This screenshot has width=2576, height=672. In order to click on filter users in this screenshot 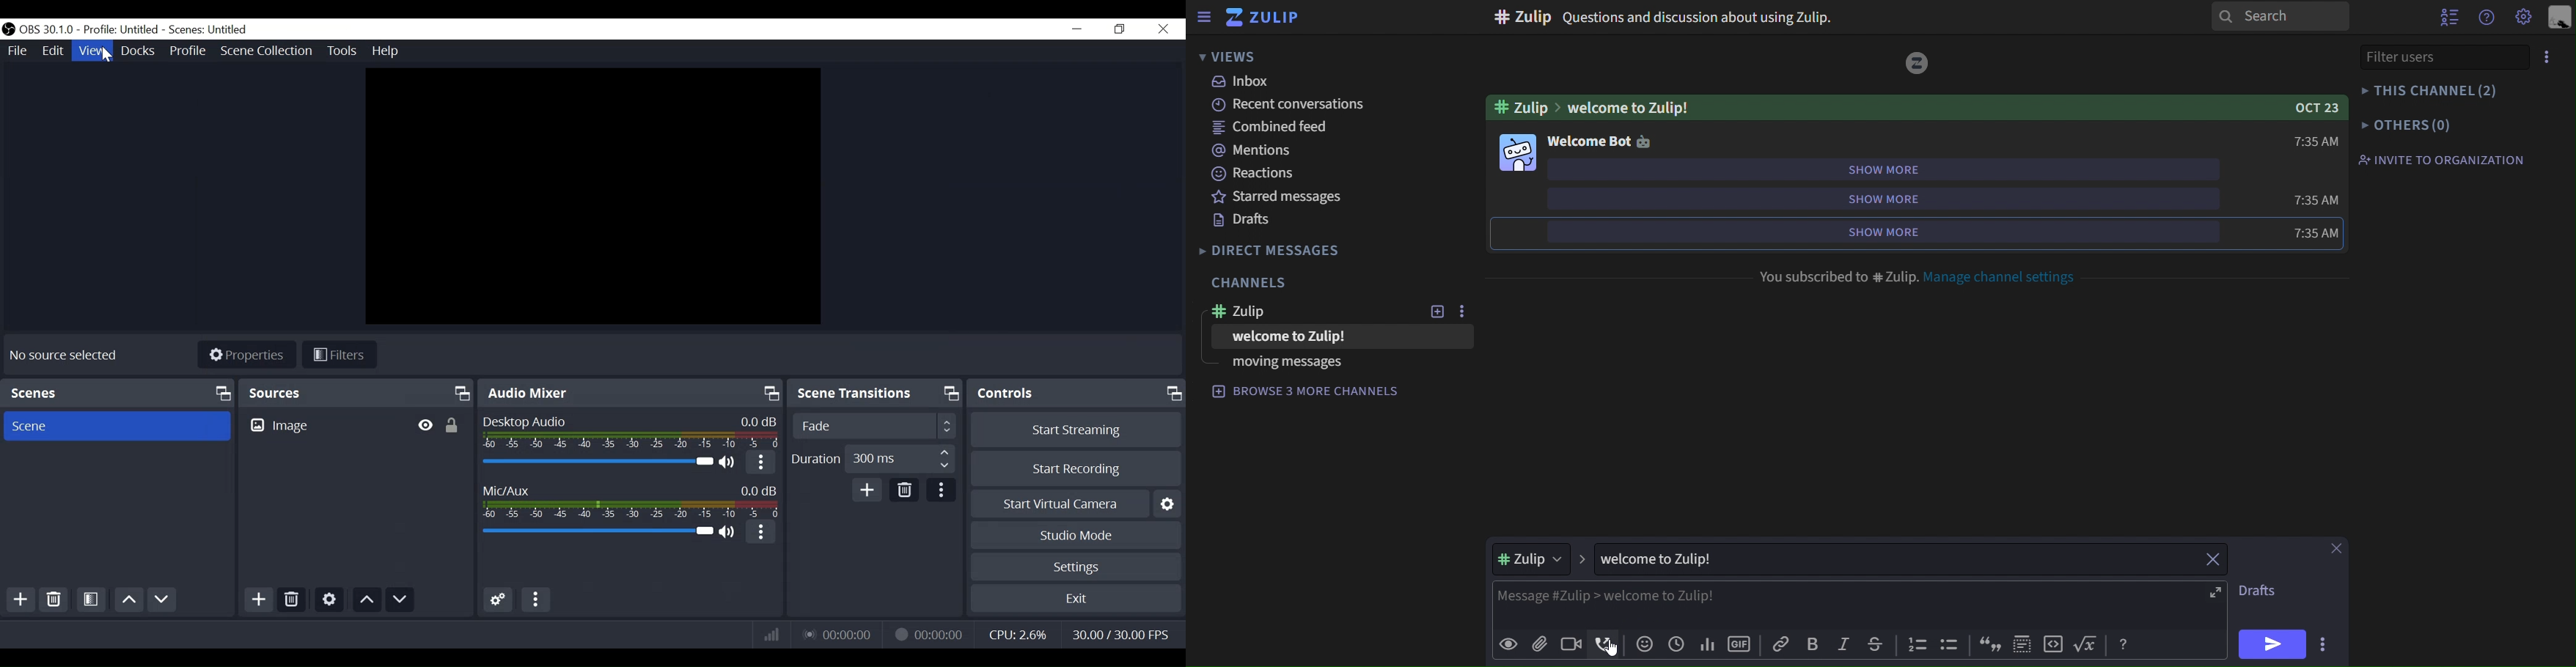, I will do `click(2419, 57)`.